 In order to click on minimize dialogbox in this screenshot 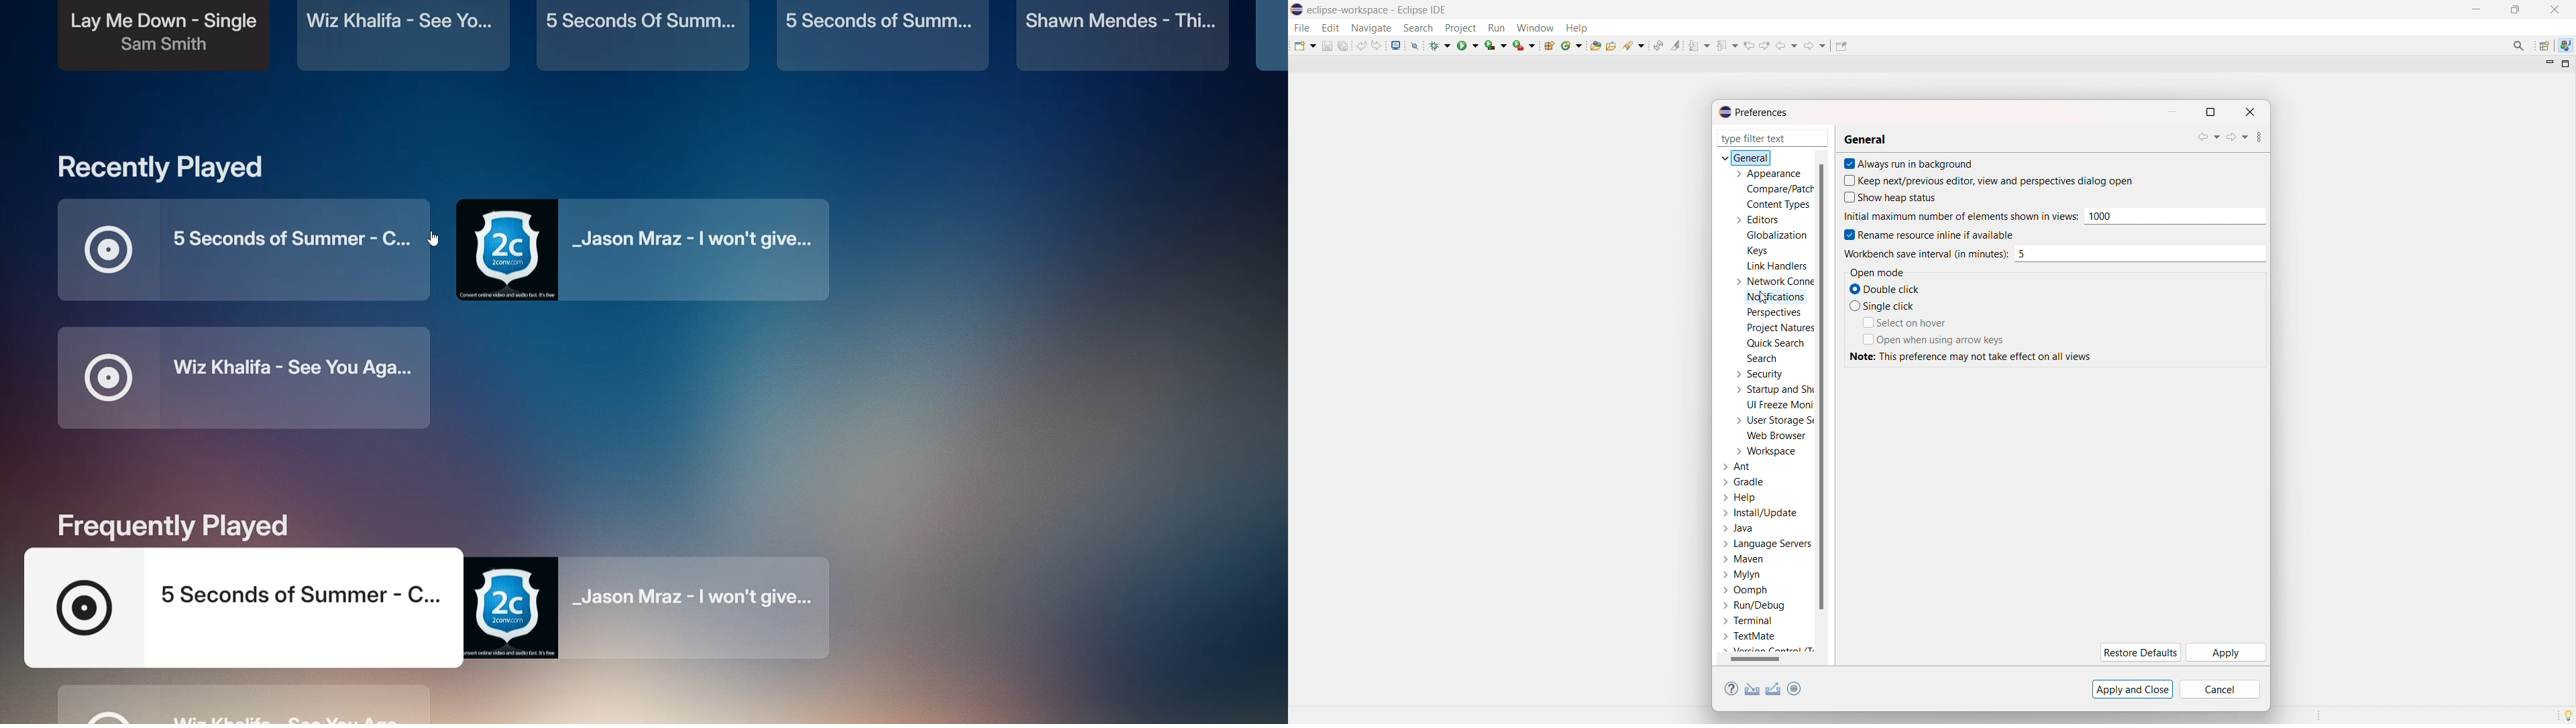, I will do `click(2171, 112)`.